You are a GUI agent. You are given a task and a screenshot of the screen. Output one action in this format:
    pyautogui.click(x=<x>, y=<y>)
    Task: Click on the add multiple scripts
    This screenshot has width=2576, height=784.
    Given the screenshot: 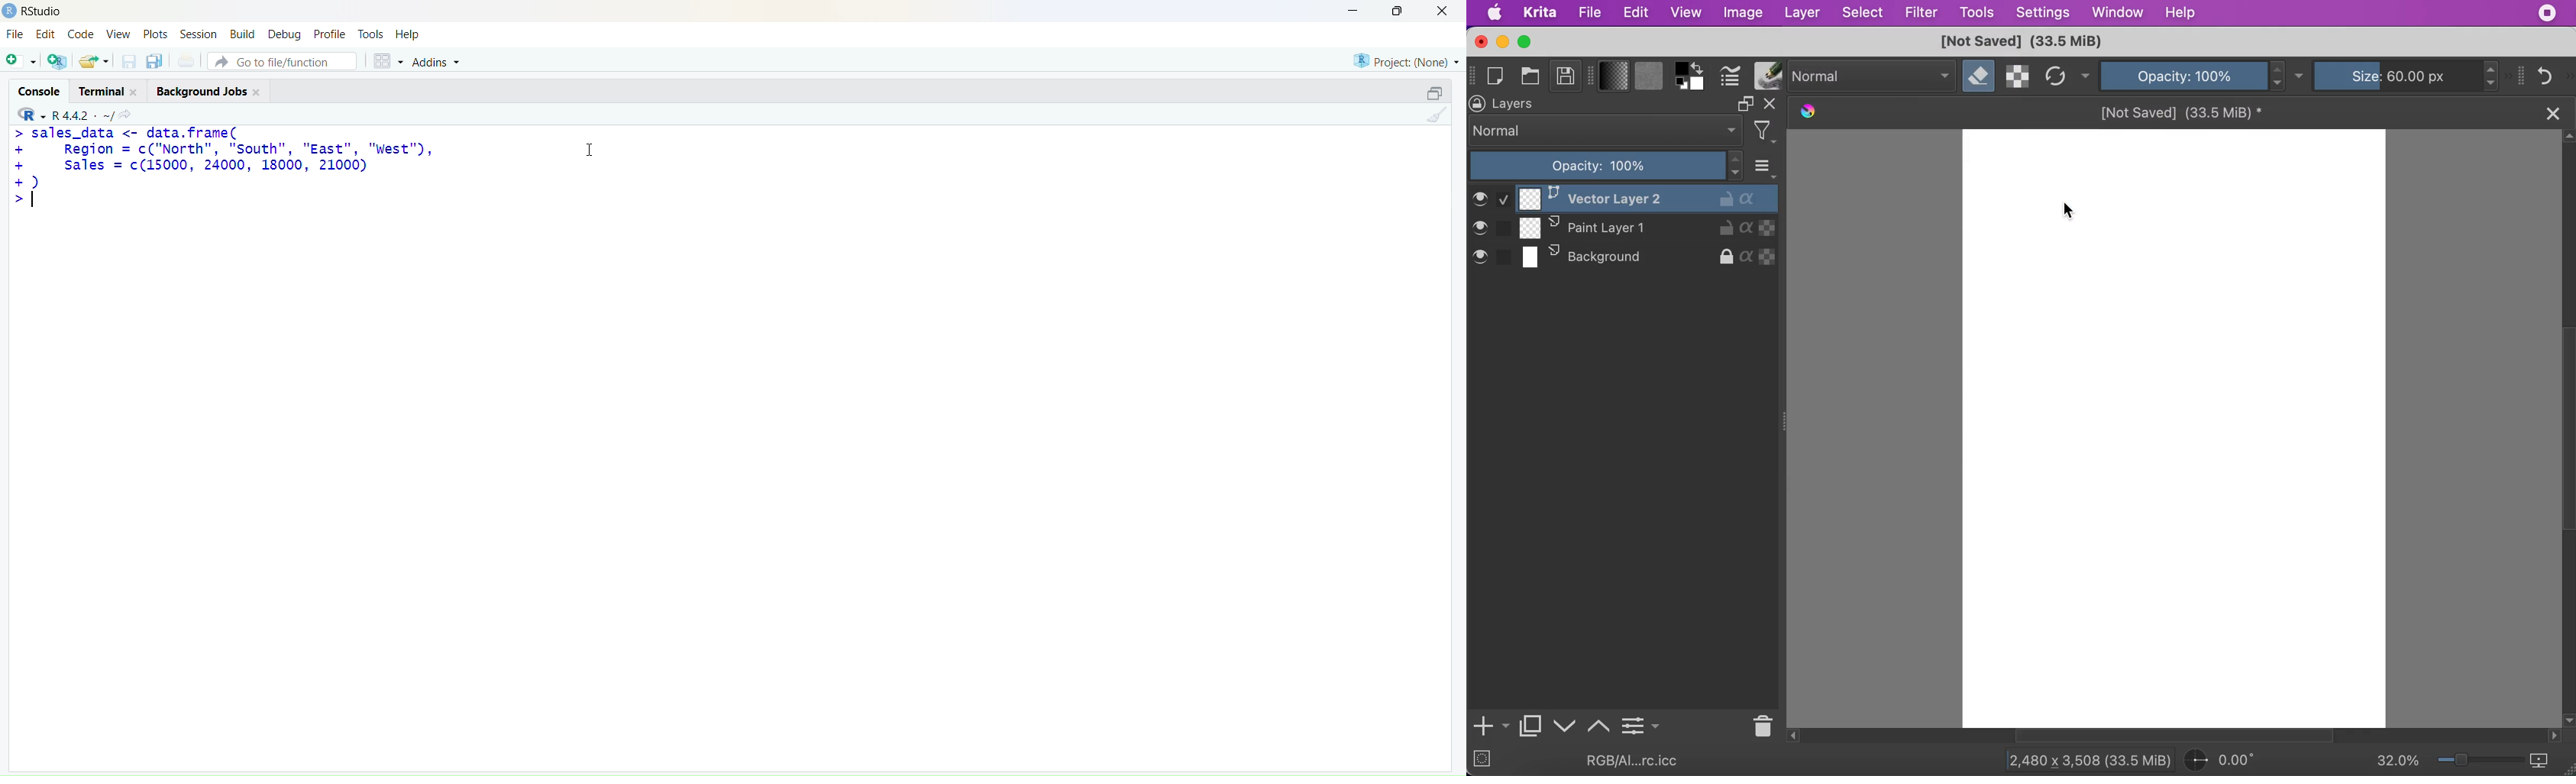 What is the action you would take?
    pyautogui.click(x=58, y=63)
    